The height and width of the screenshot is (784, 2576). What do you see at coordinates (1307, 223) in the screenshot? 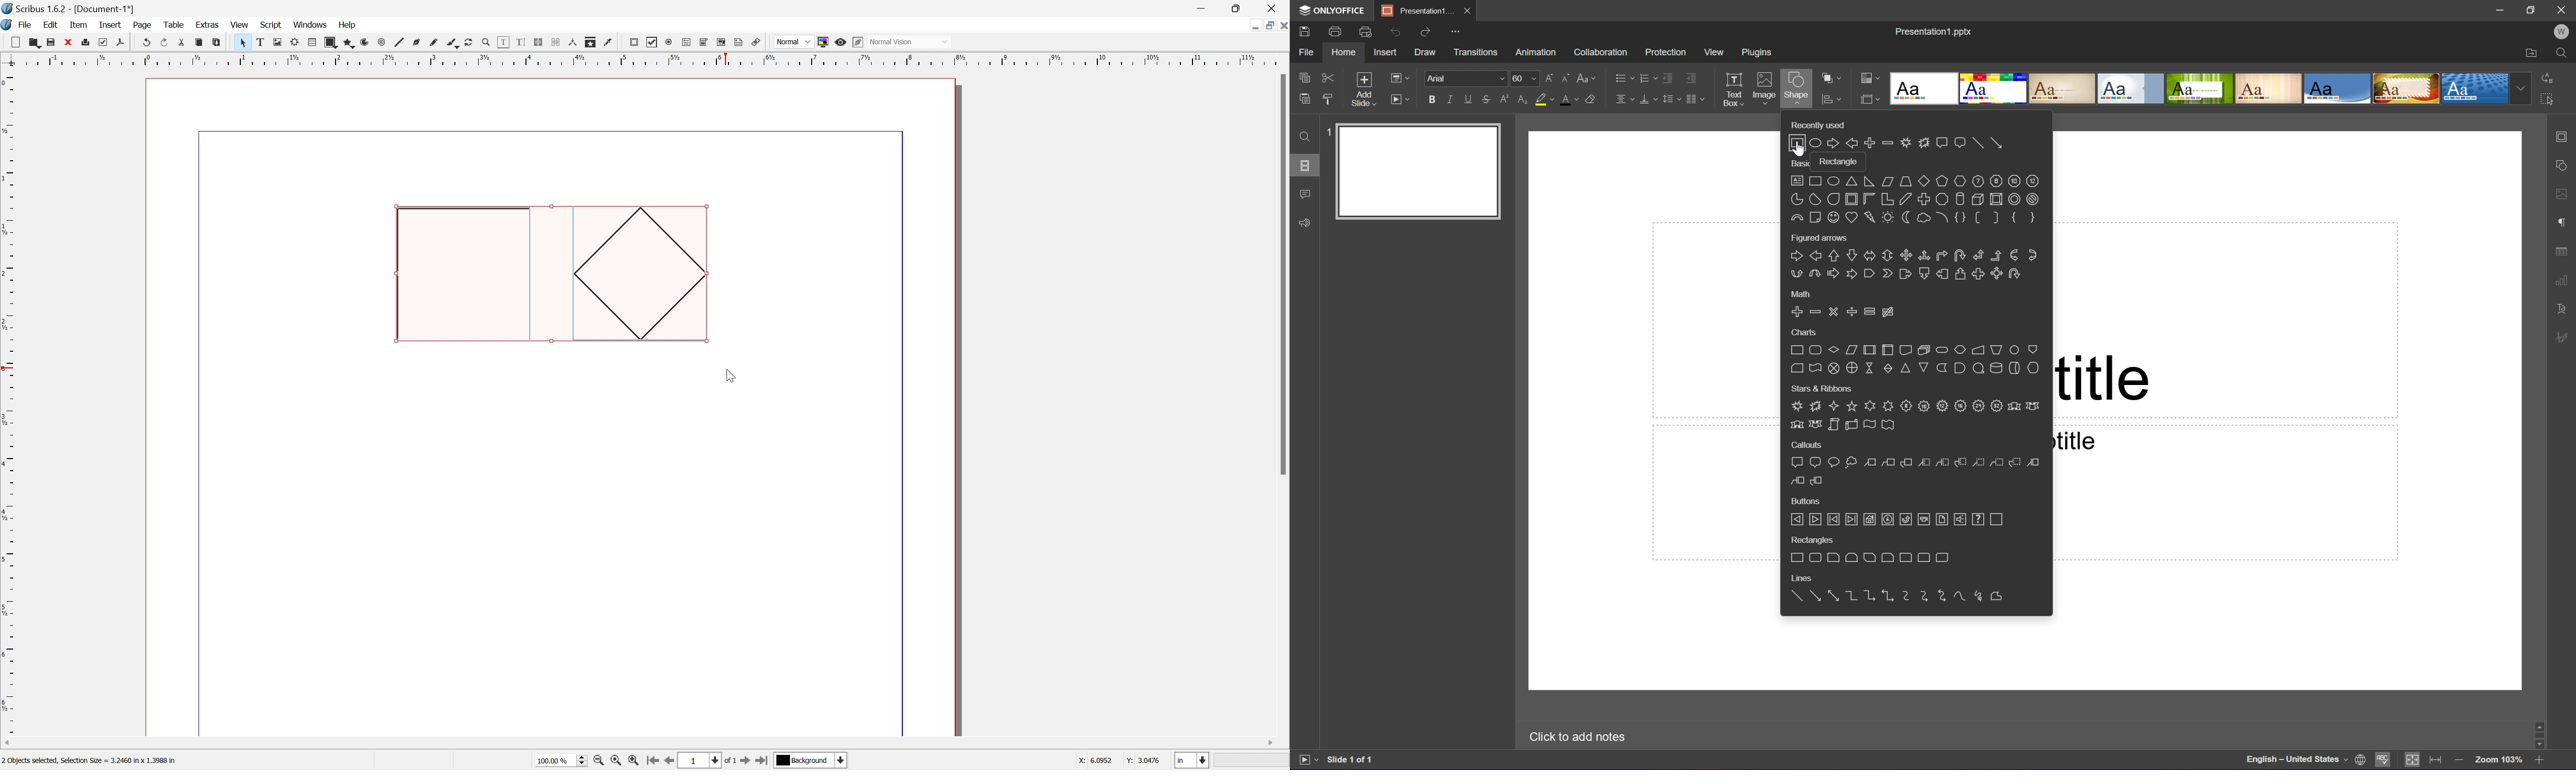
I see `Feedback & support` at bounding box center [1307, 223].